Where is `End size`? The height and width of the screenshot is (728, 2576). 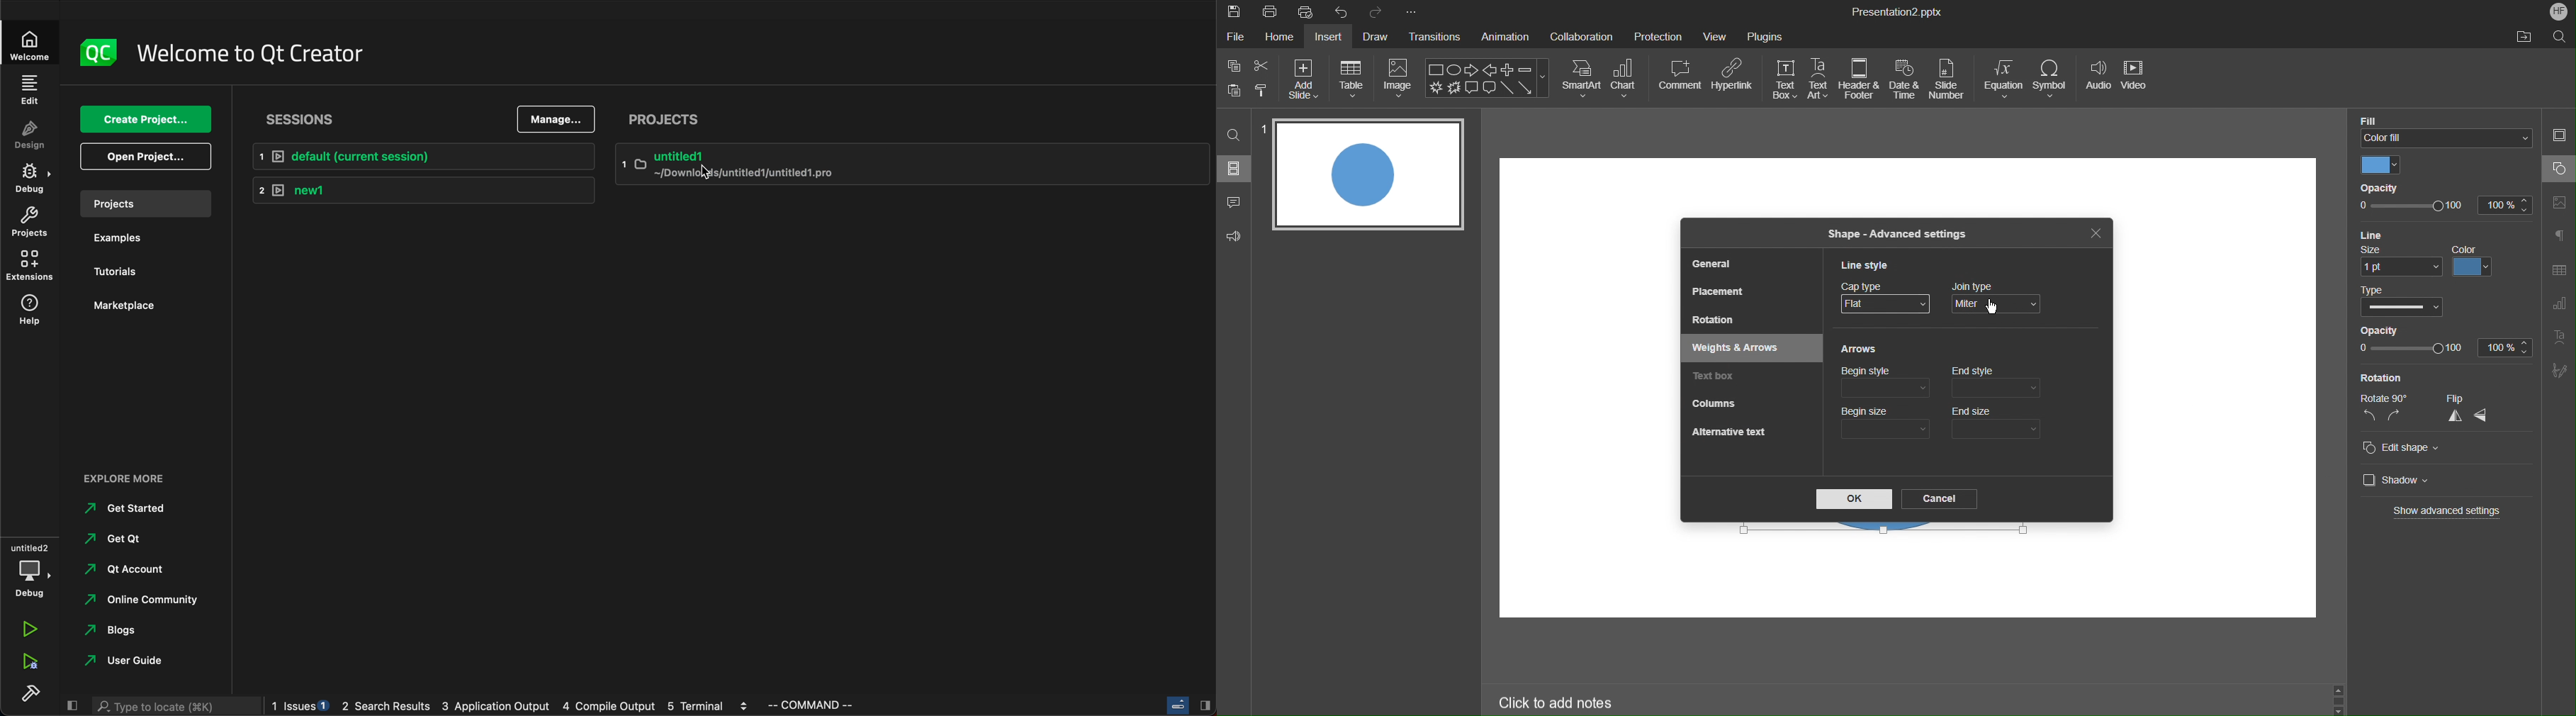 End size is located at coordinates (1998, 423).